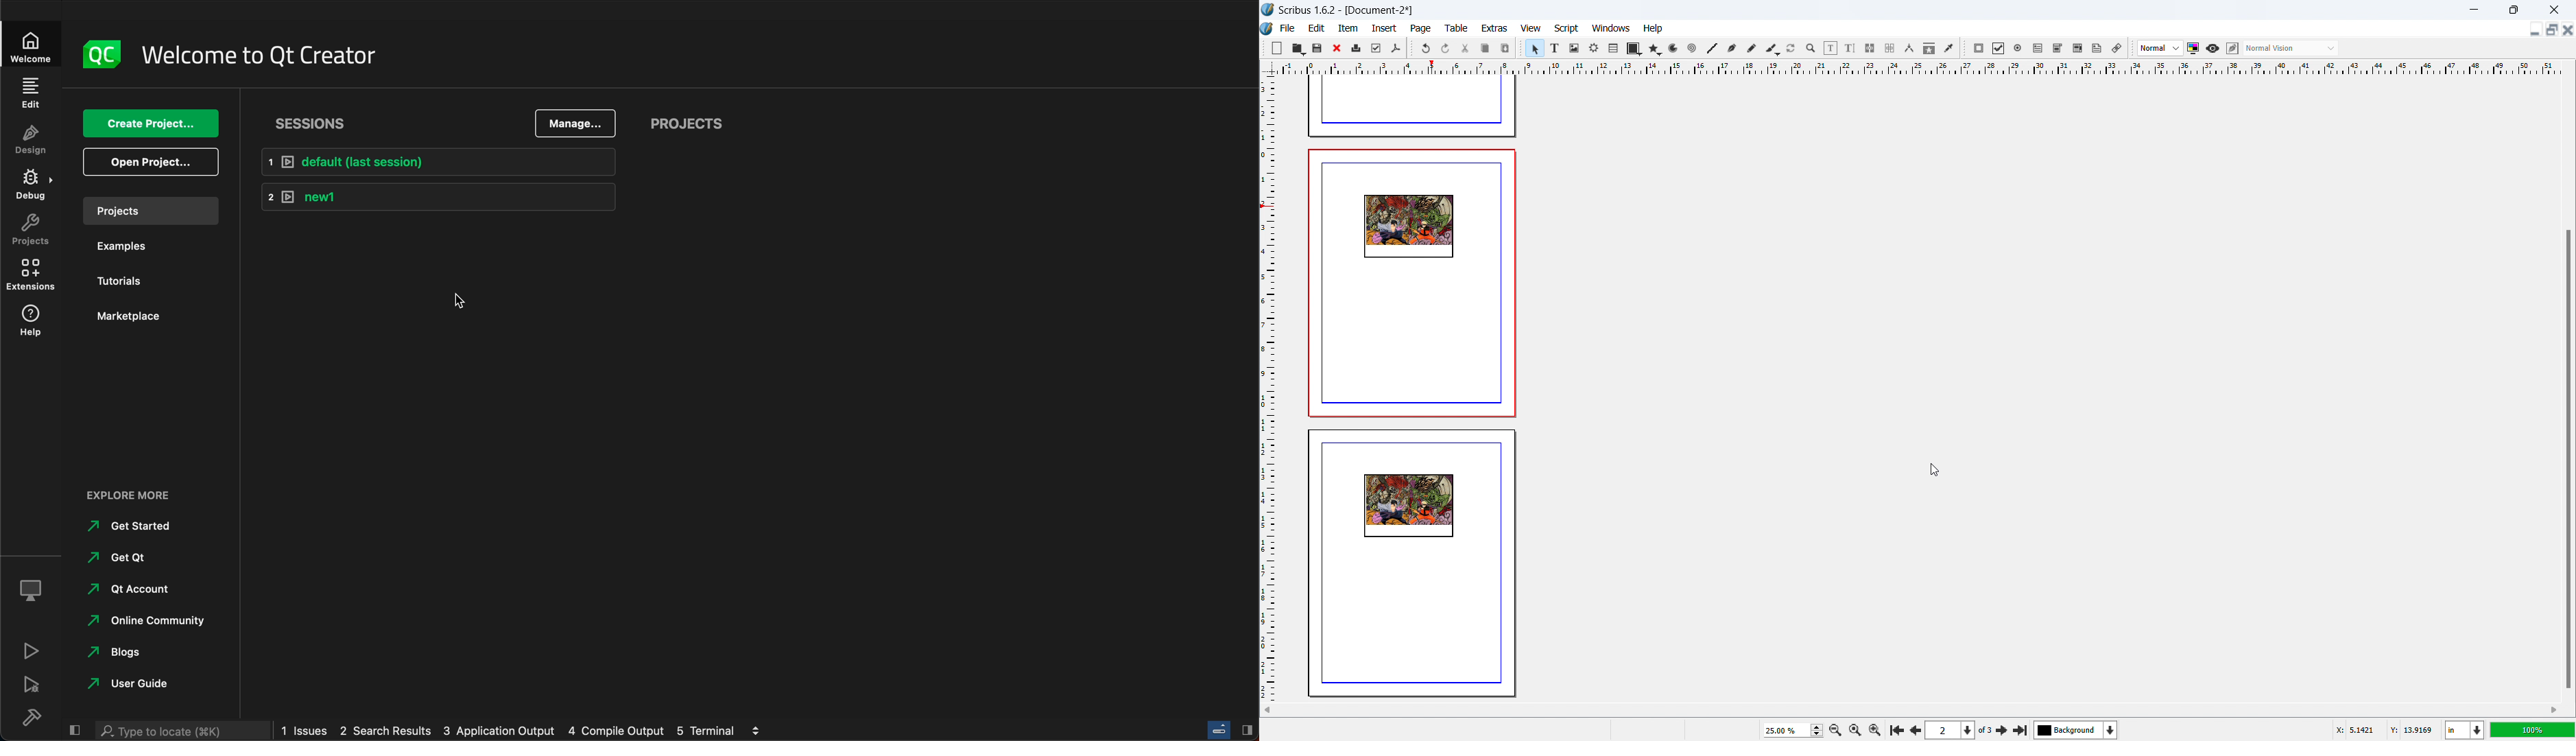 The width and height of the screenshot is (2576, 756). What do you see at coordinates (2160, 48) in the screenshot?
I see `select image preview quality` at bounding box center [2160, 48].